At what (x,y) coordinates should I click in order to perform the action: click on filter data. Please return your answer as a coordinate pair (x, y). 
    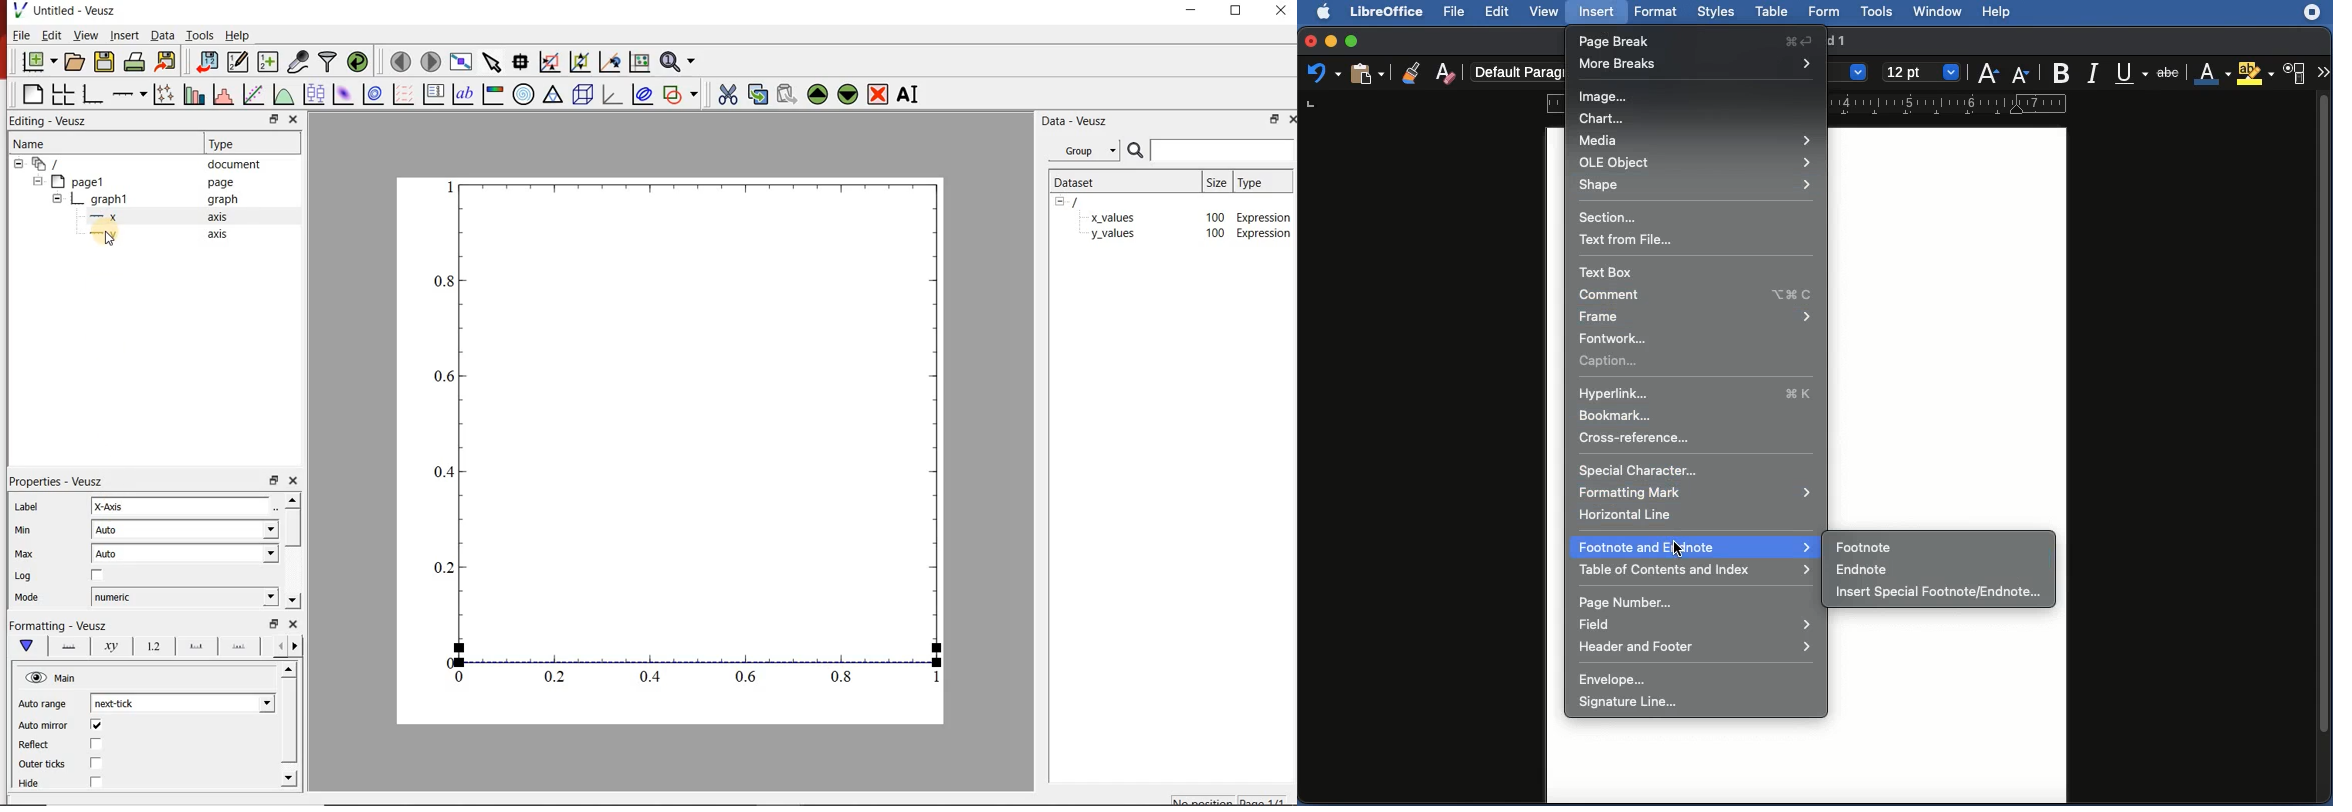
    Looking at the image, I should click on (328, 62).